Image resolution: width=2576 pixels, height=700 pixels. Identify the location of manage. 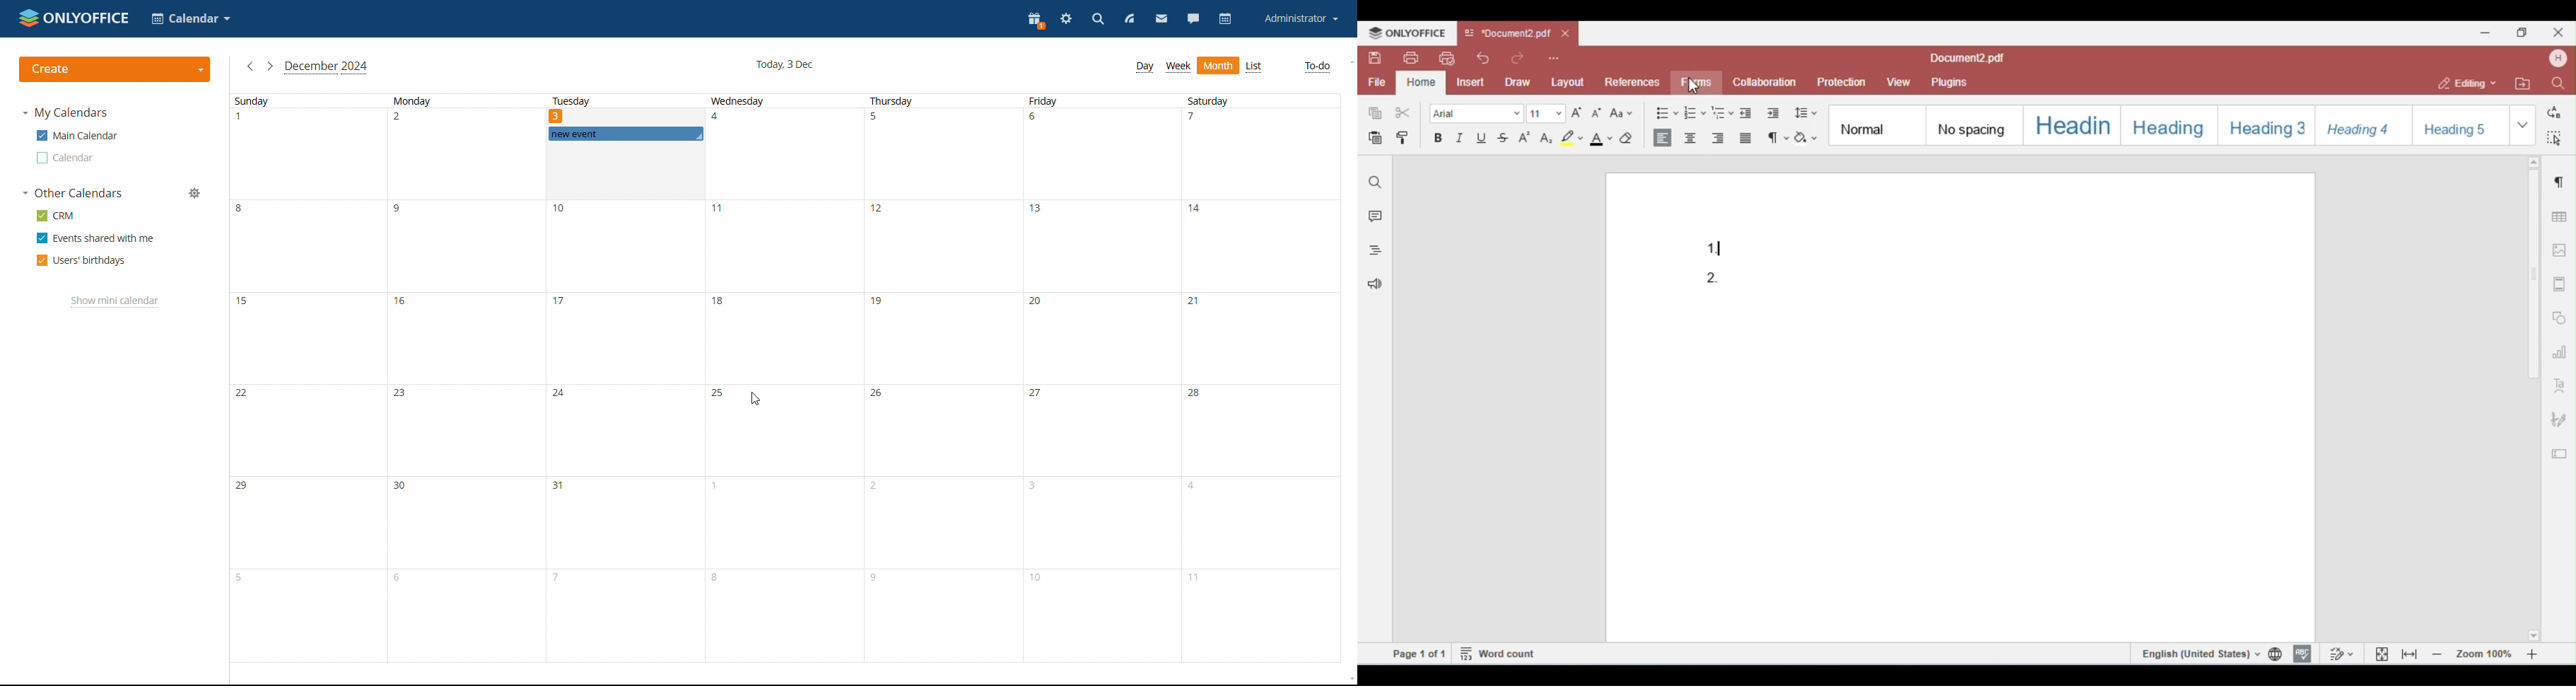
(195, 193).